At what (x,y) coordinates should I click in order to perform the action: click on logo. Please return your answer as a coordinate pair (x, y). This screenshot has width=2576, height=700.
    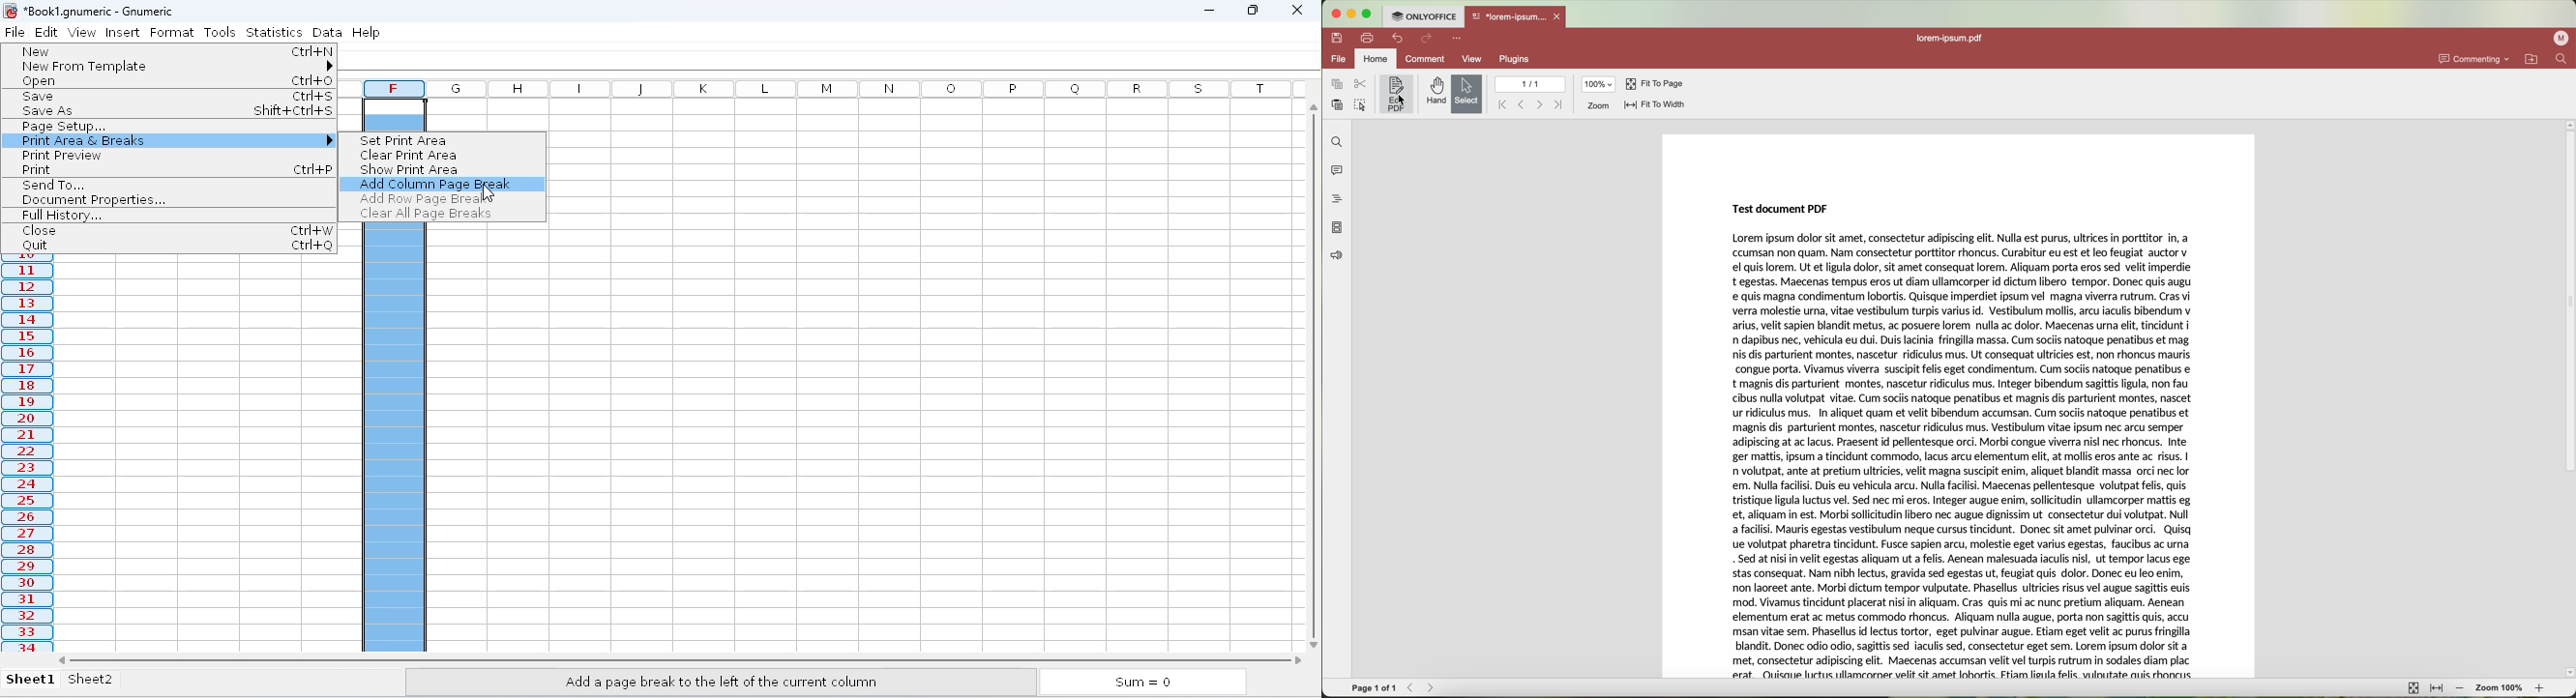
    Looking at the image, I should click on (10, 11).